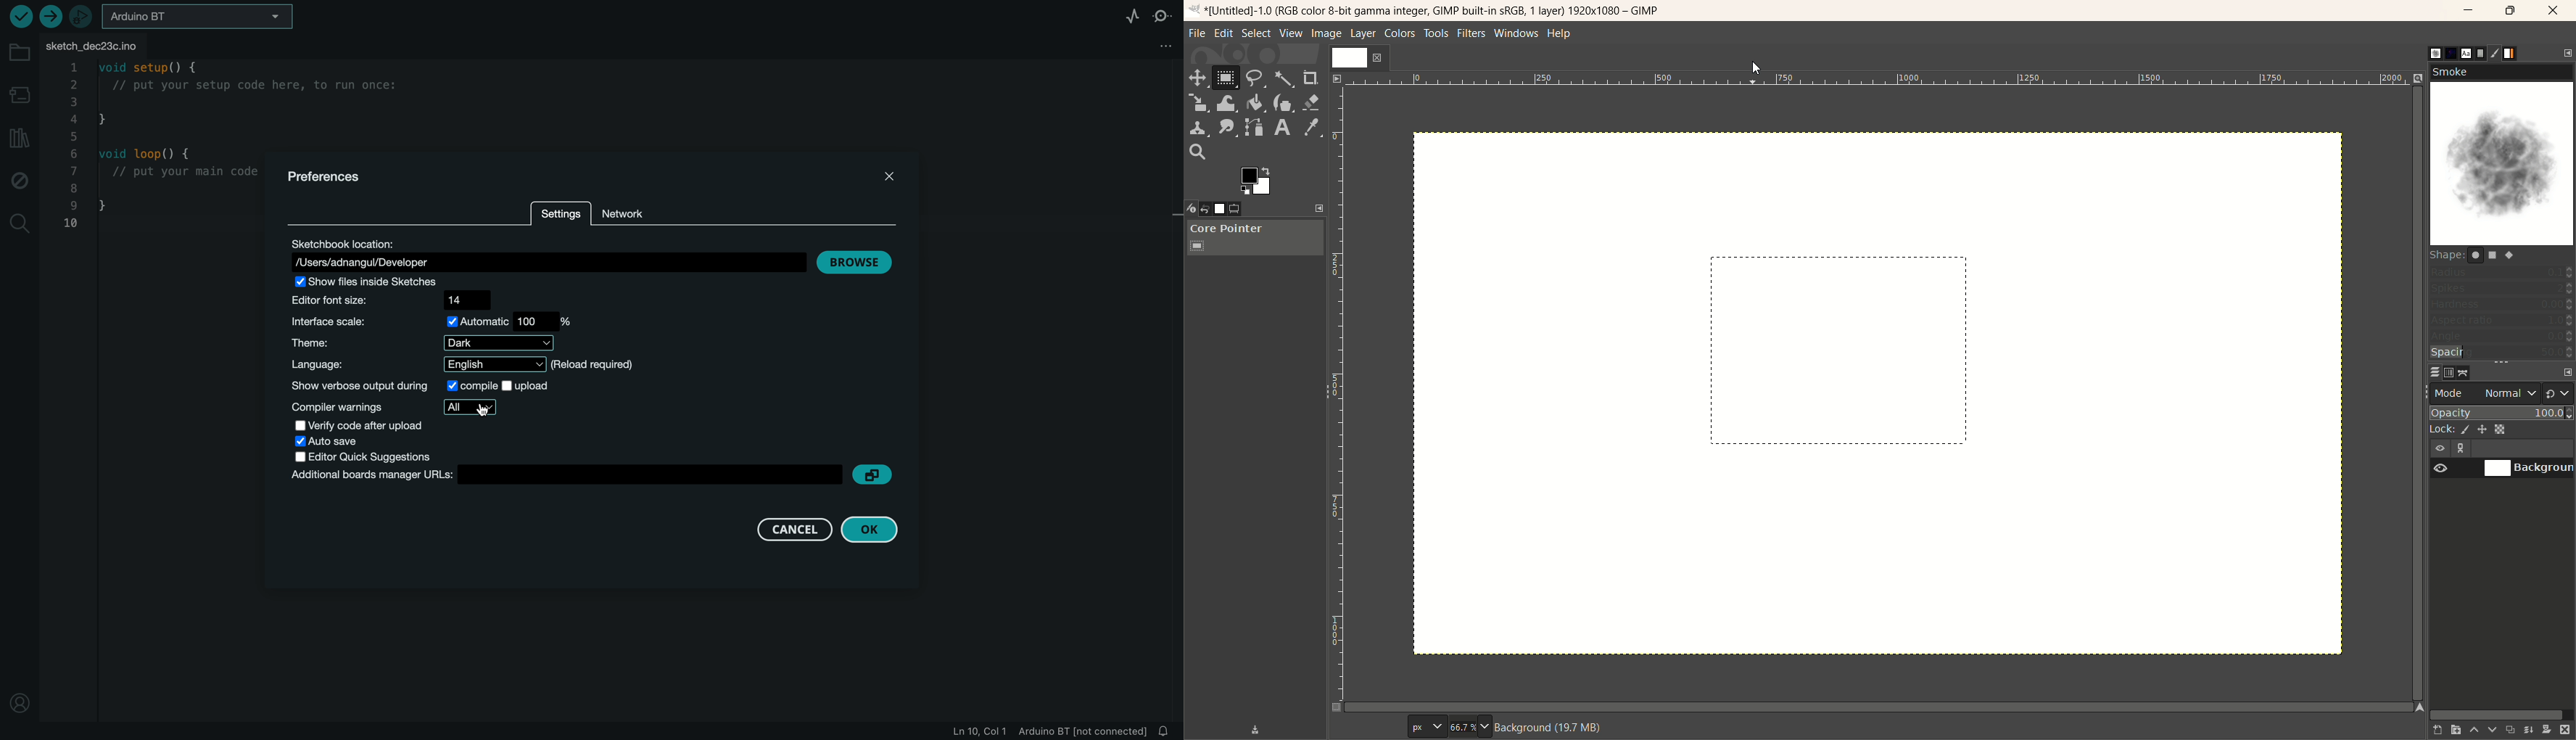 Image resolution: width=2576 pixels, height=756 pixels. What do you see at coordinates (339, 442) in the screenshot?
I see `auto save` at bounding box center [339, 442].